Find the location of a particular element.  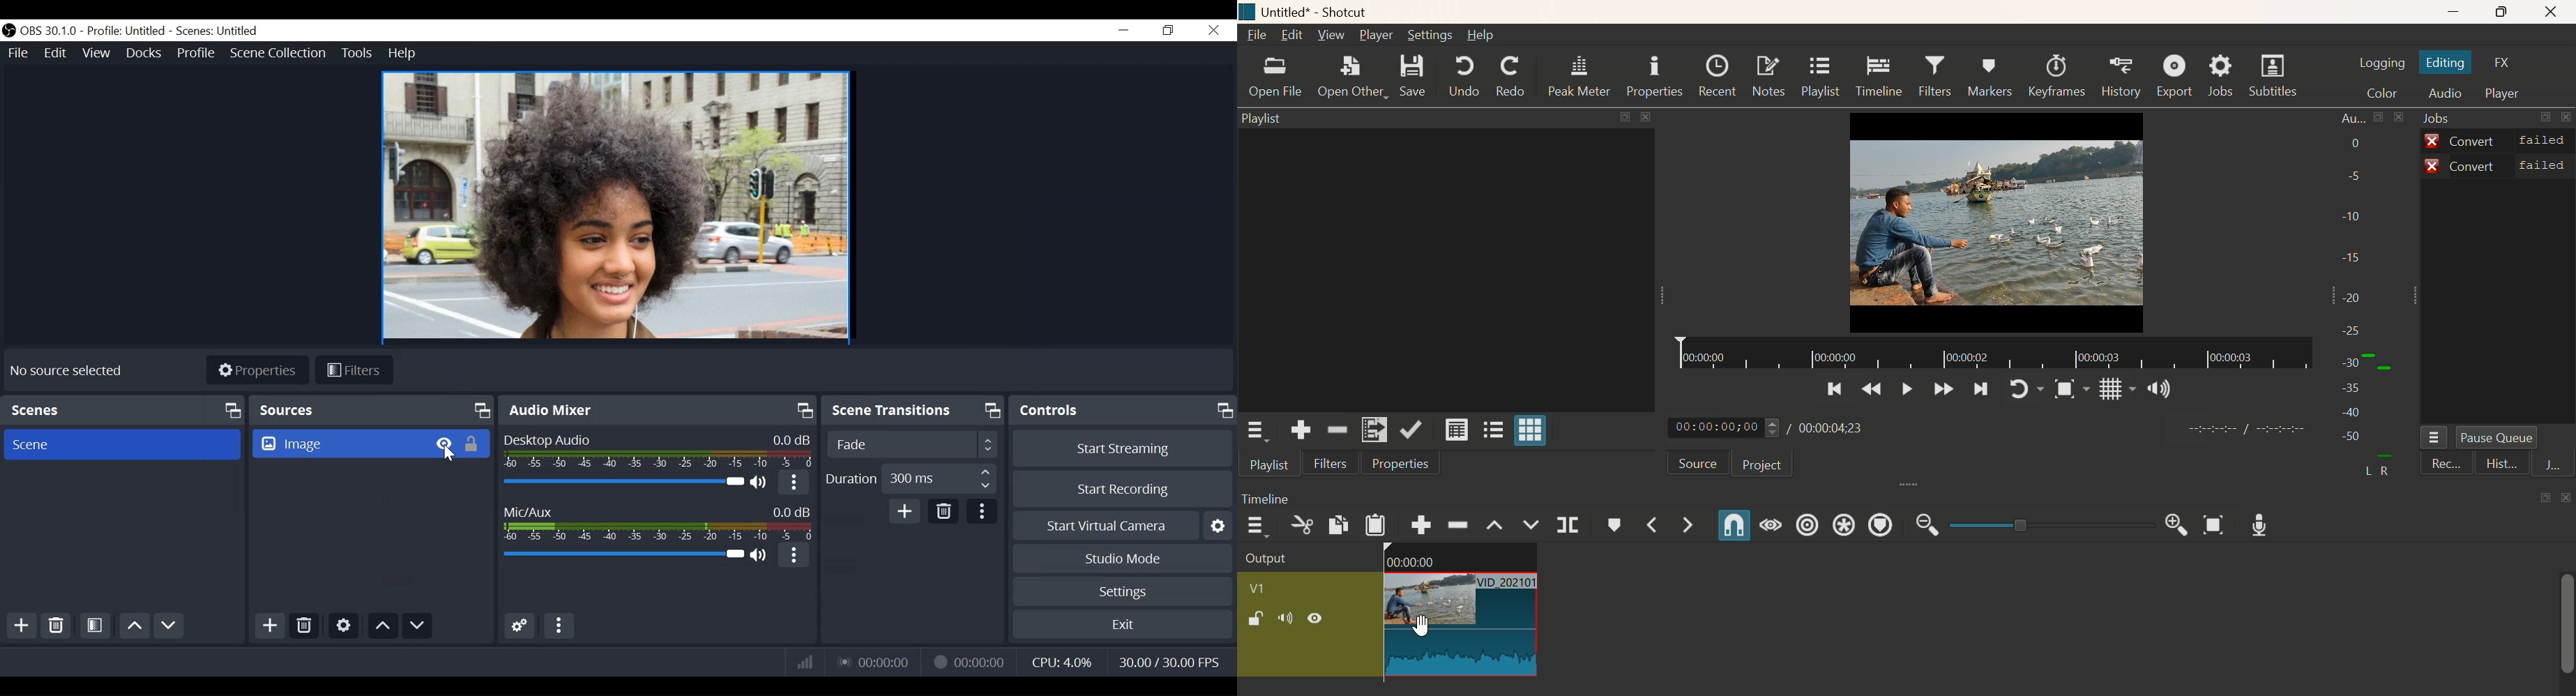

Minimize is located at coordinates (2459, 13).